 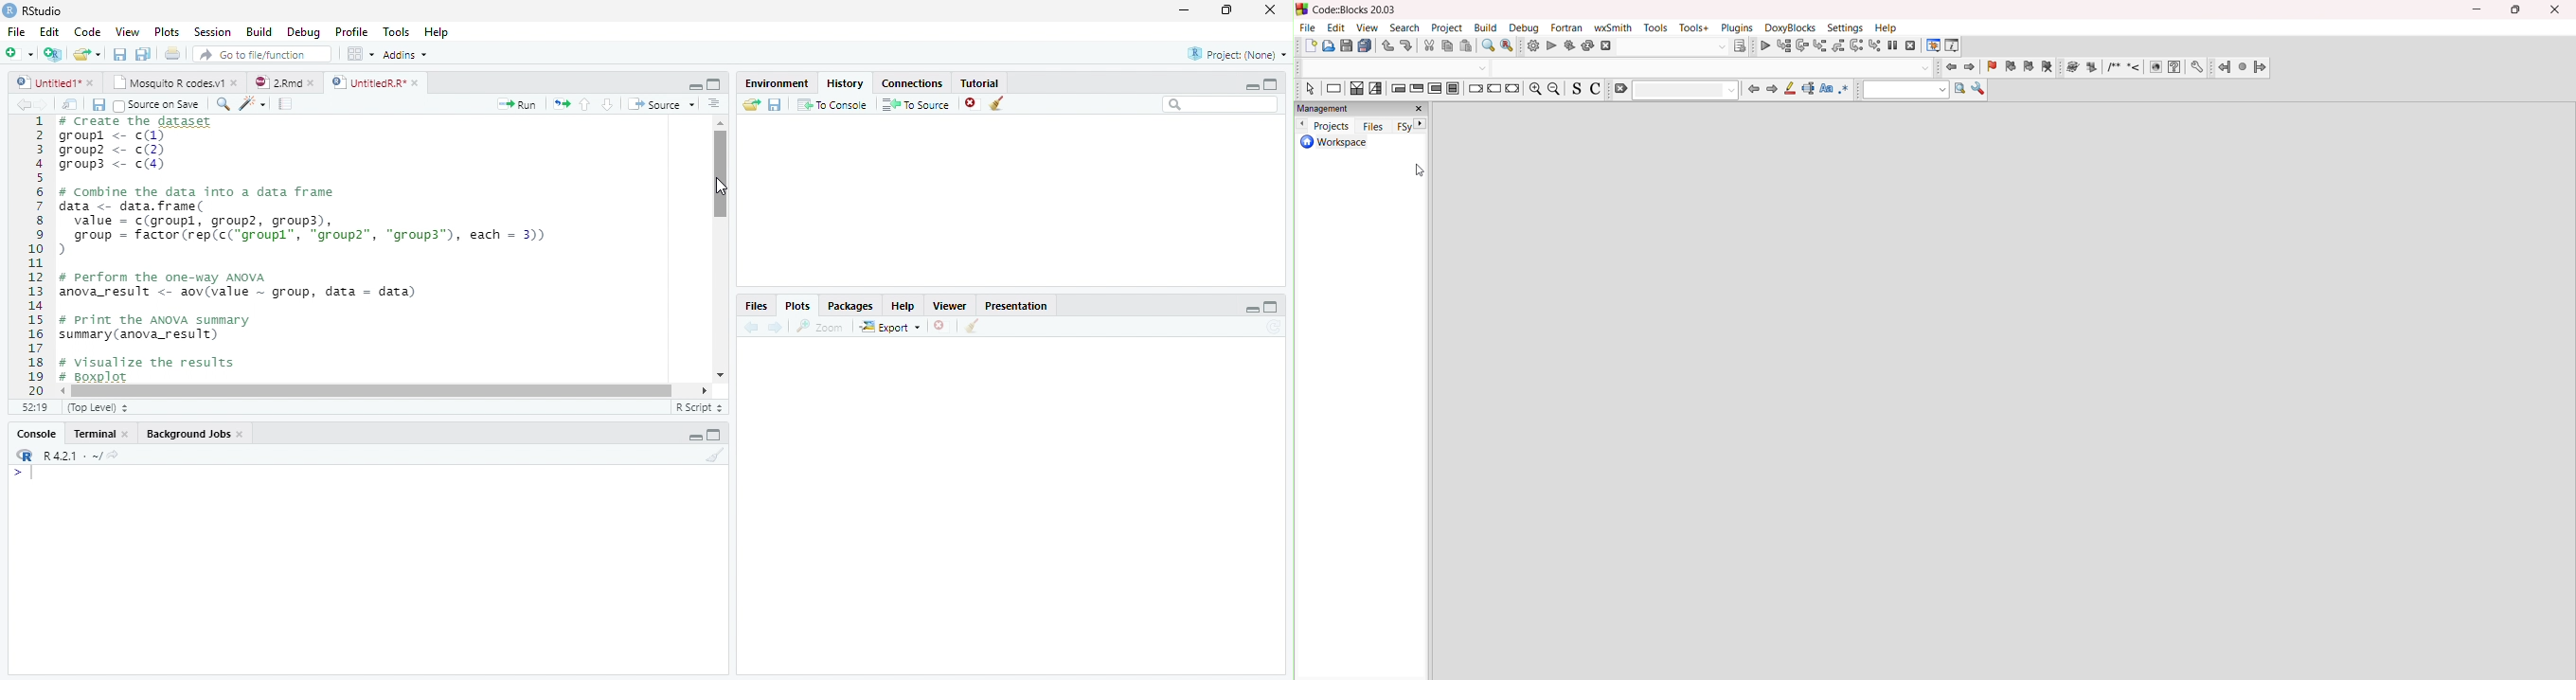 What do you see at coordinates (796, 306) in the screenshot?
I see `Plots` at bounding box center [796, 306].